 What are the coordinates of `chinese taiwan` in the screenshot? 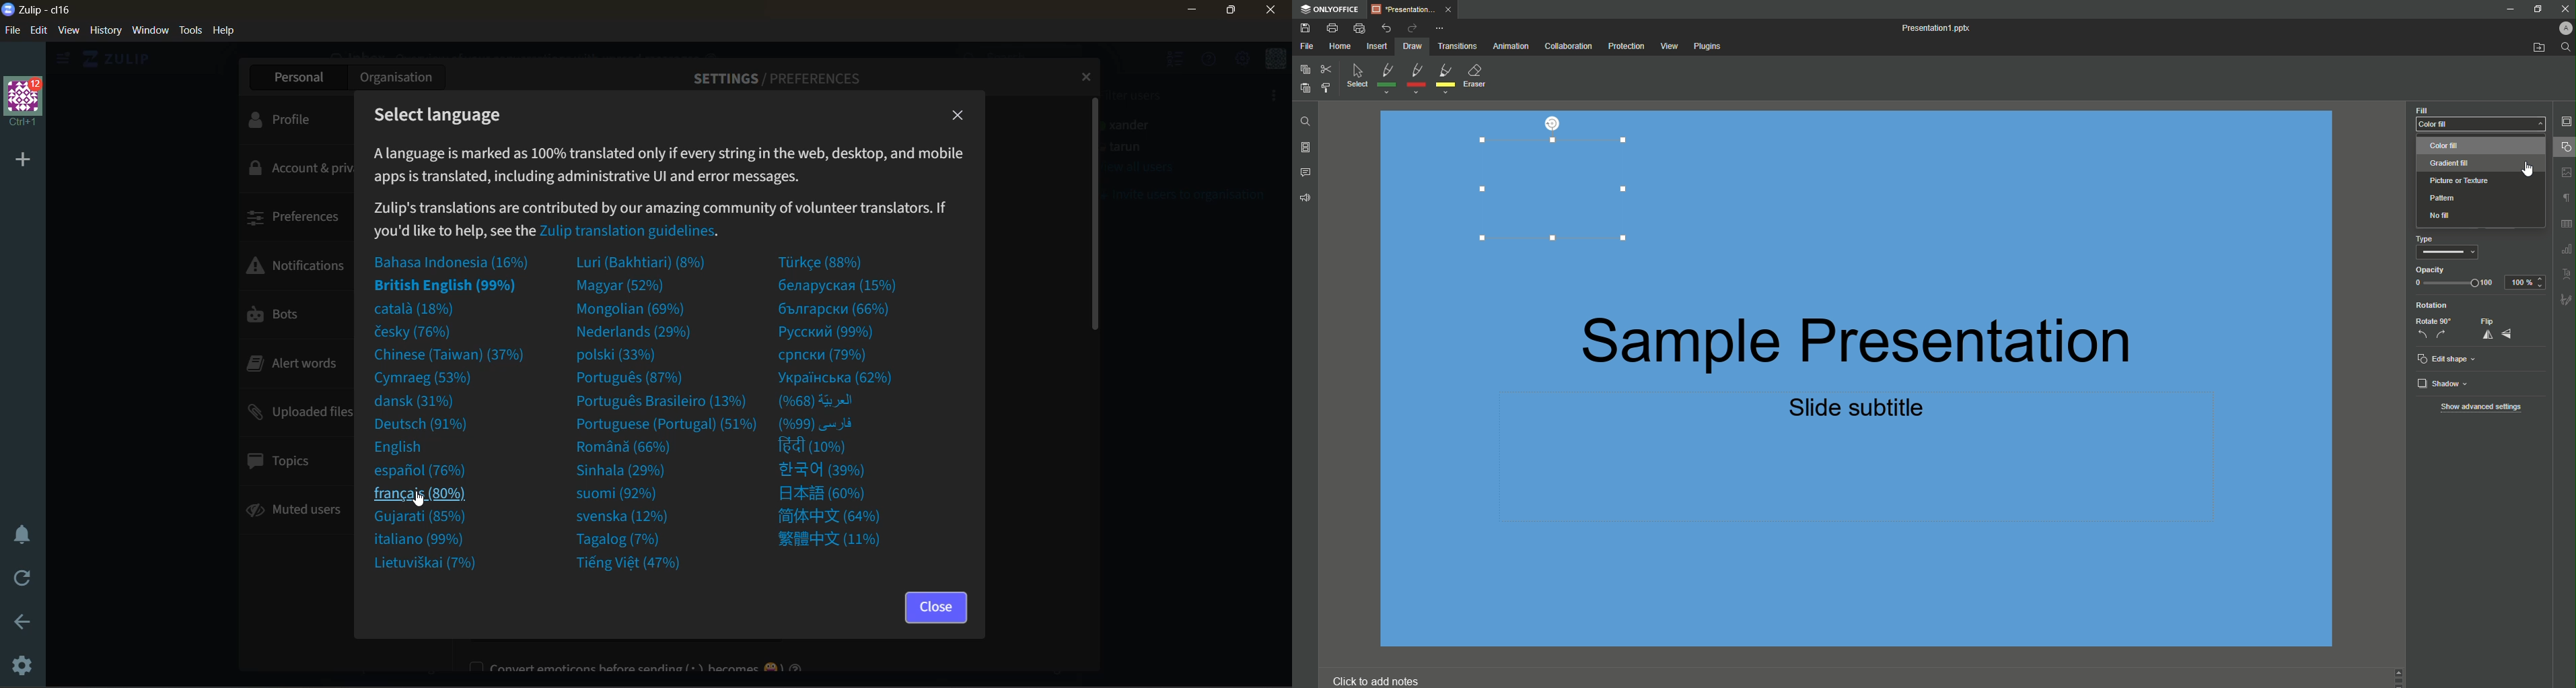 It's located at (452, 355).